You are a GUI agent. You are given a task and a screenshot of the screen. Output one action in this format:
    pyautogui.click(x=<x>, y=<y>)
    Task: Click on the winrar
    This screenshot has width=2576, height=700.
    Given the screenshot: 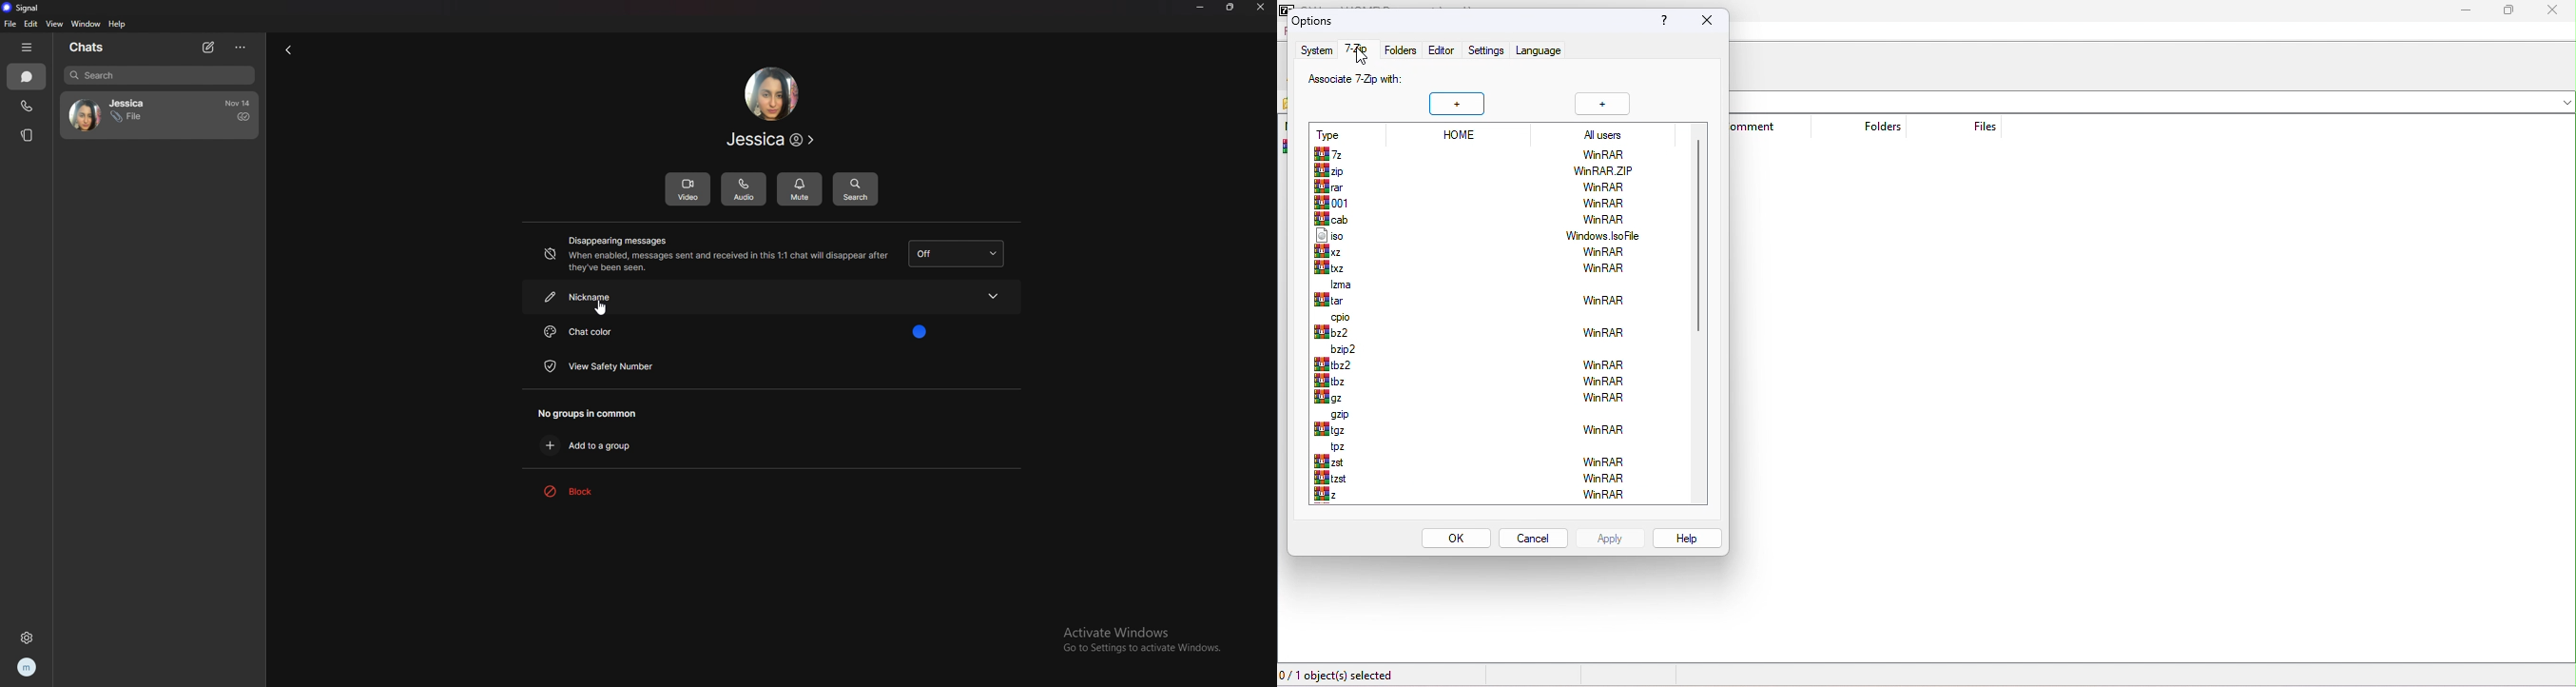 What is the action you would take?
    pyautogui.click(x=1605, y=331)
    